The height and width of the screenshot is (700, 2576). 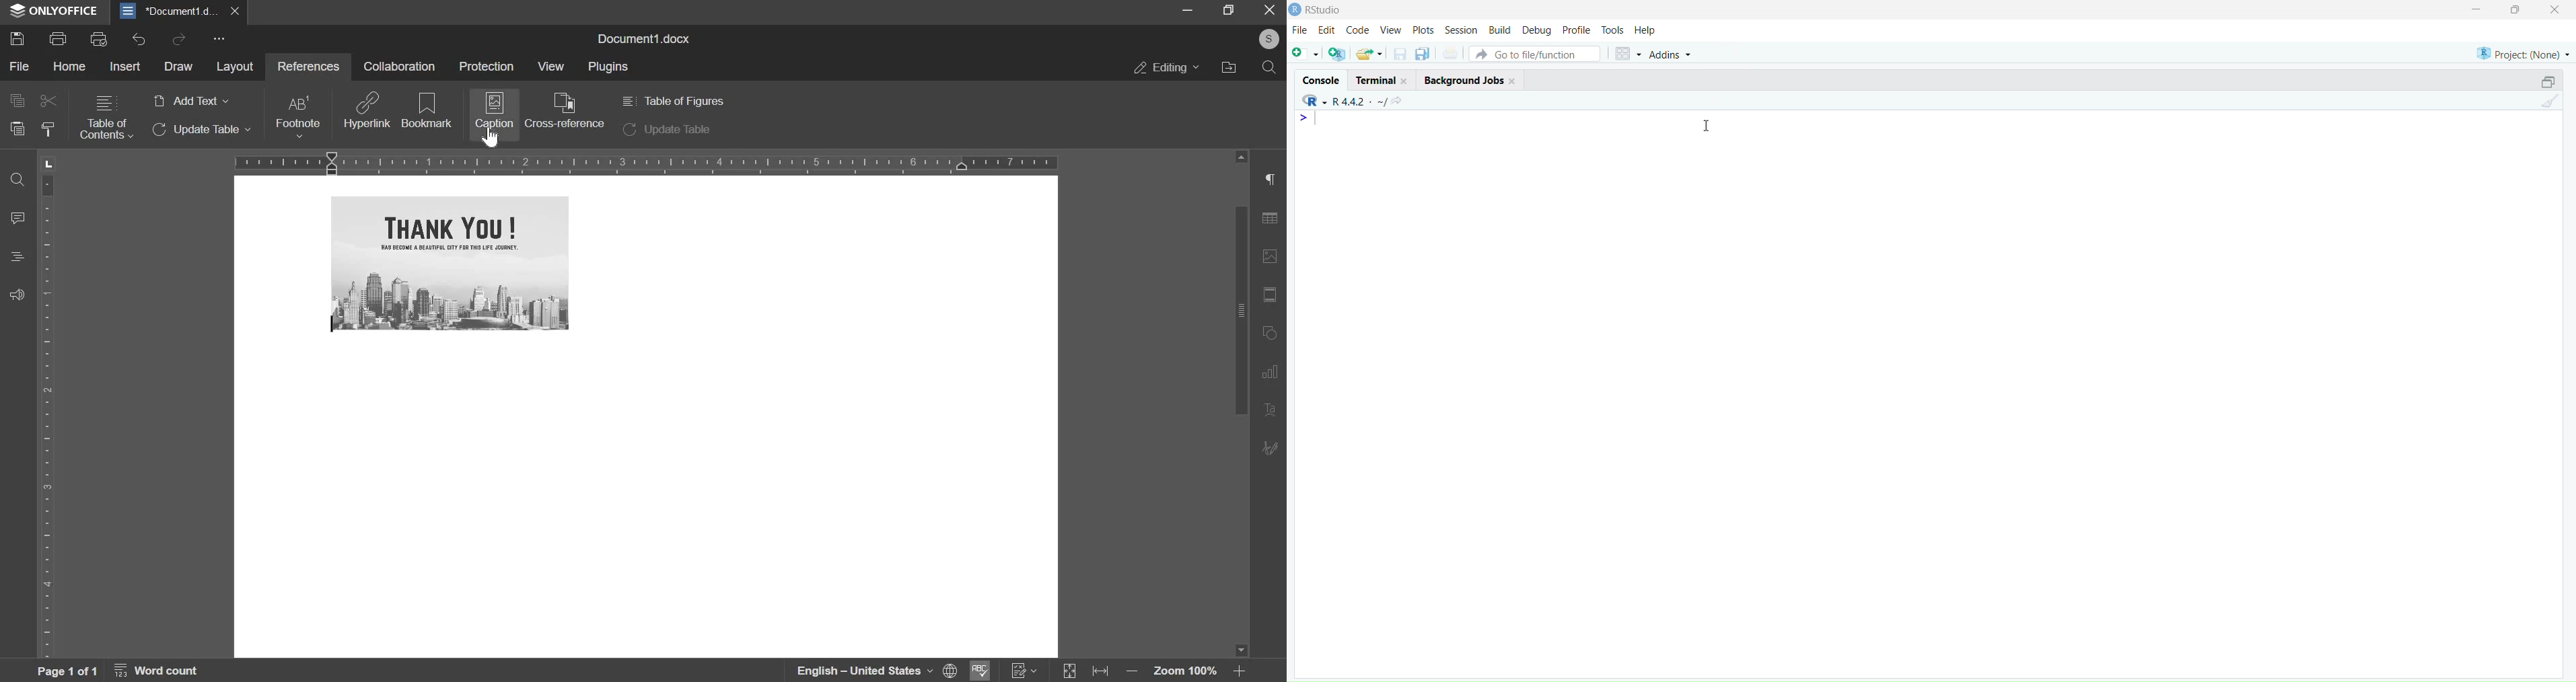 I want to click on cursor, so click(x=1708, y=128).